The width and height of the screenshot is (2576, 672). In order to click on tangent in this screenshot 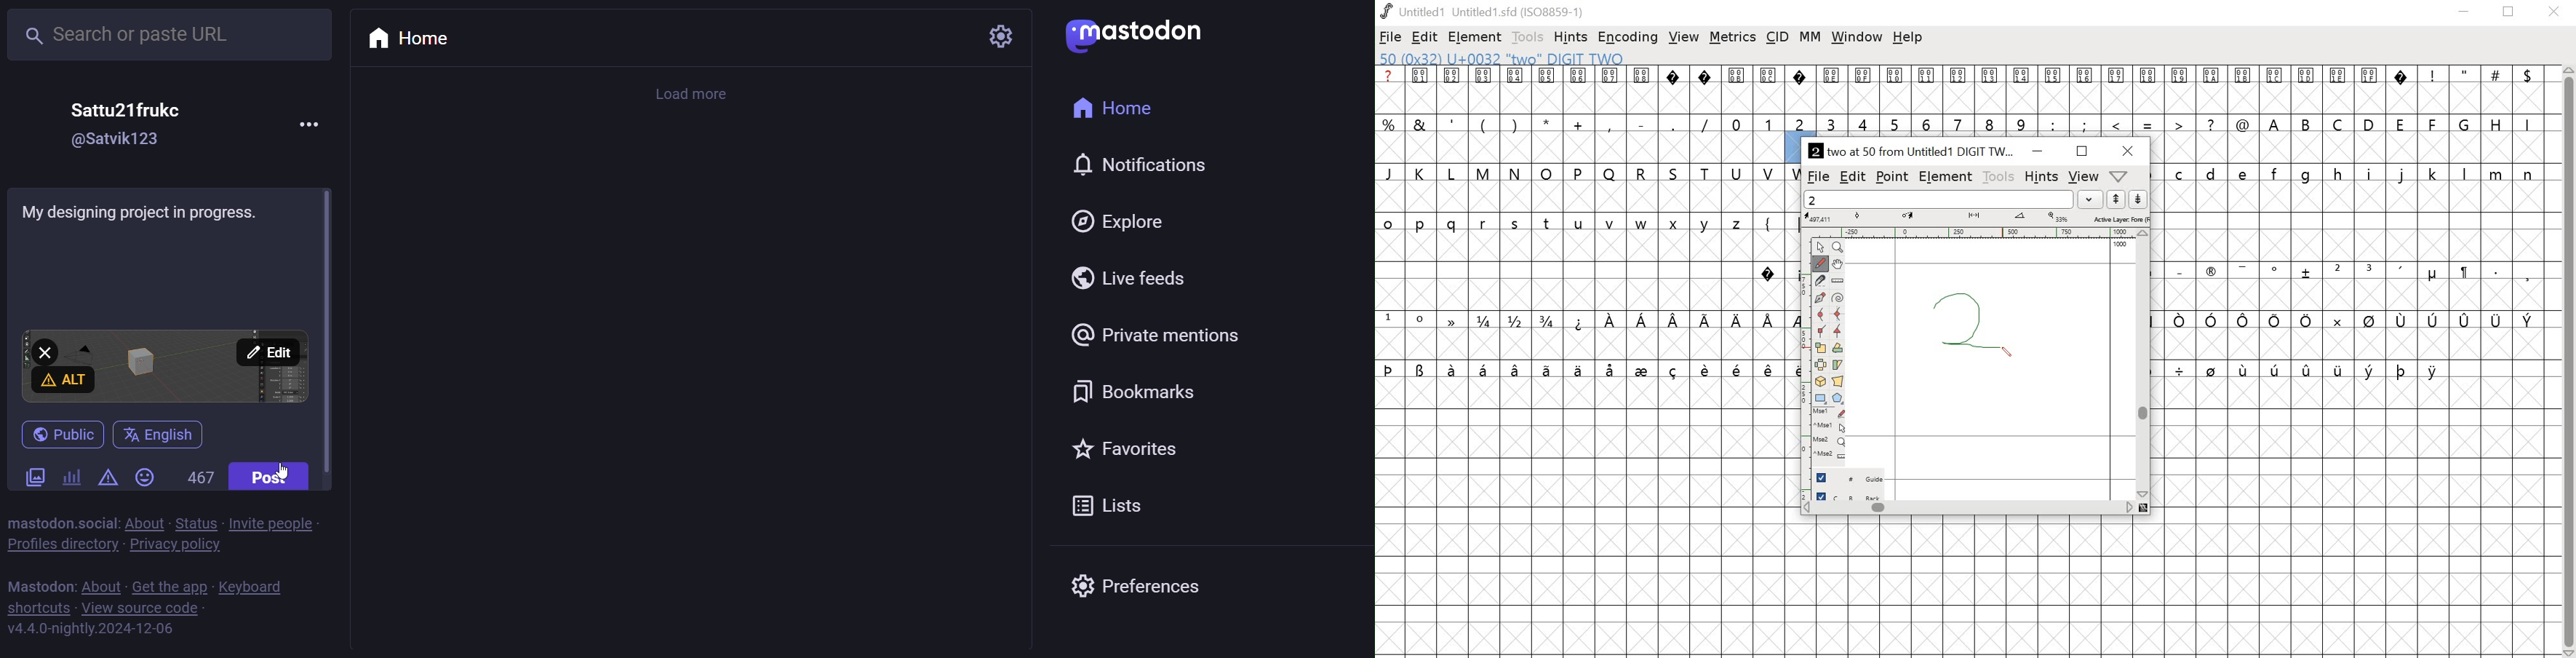, I will do `click(1838, 332)`.